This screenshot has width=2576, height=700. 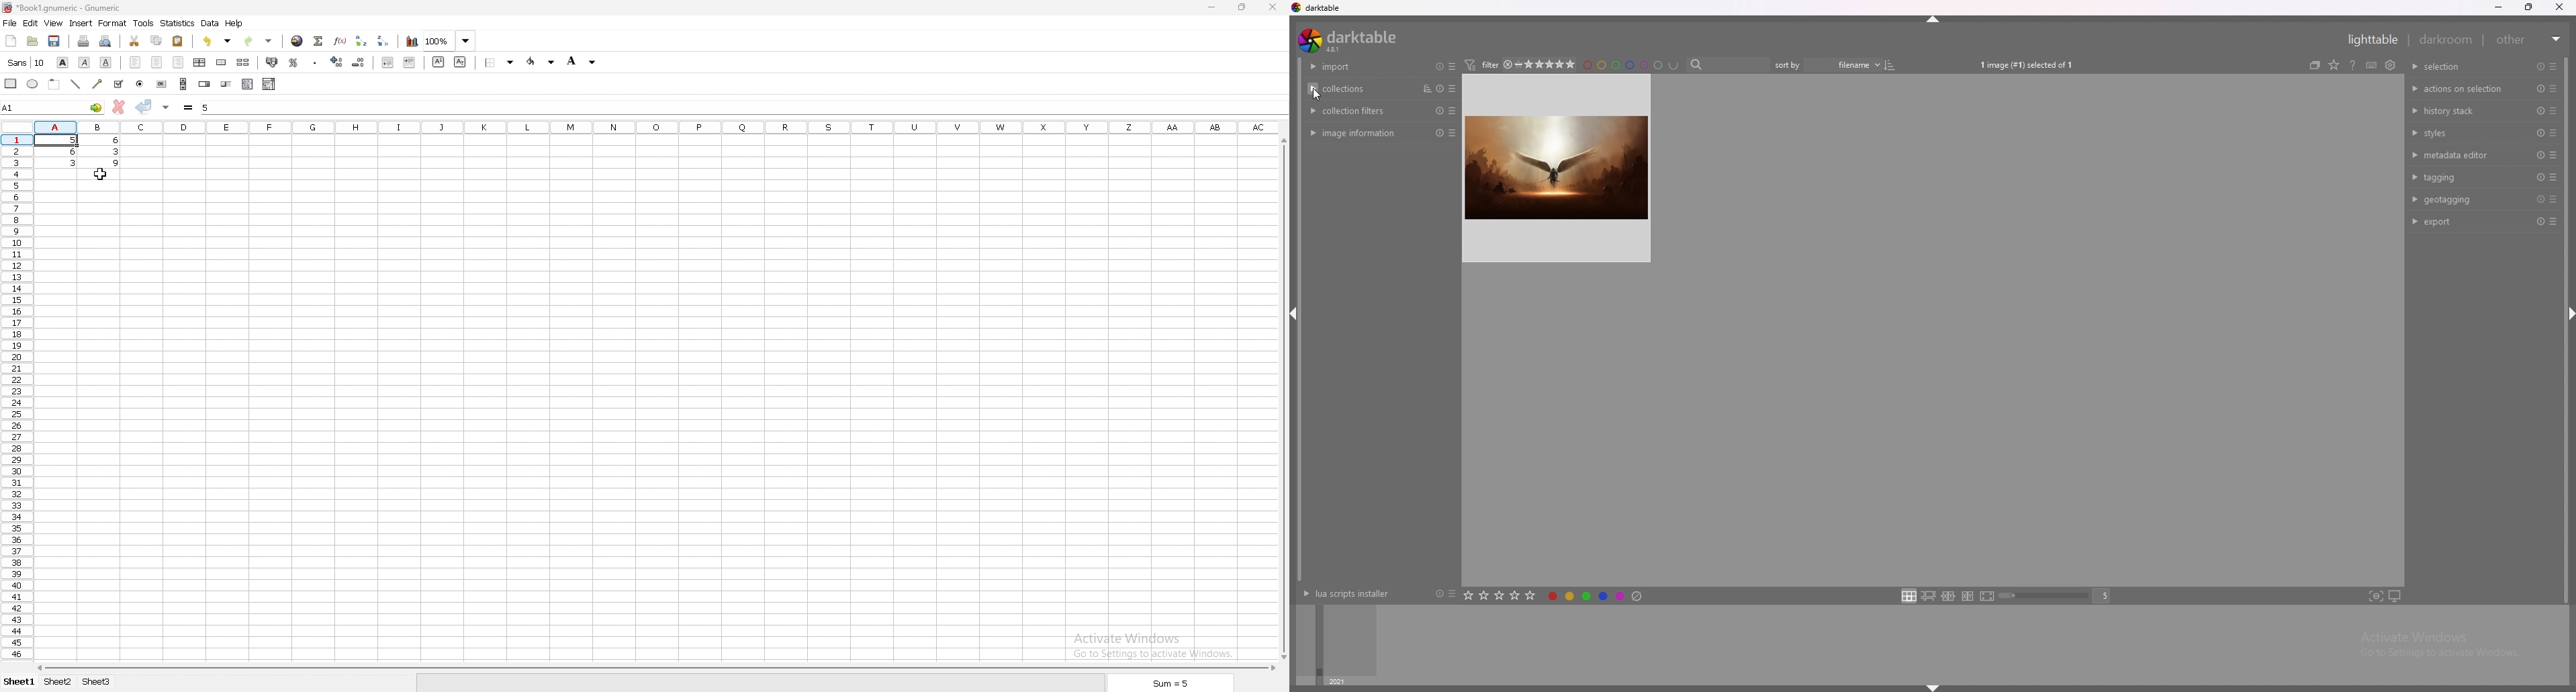 I want to click on culling layout in dynamic mode, so click(x=1968, y=596).